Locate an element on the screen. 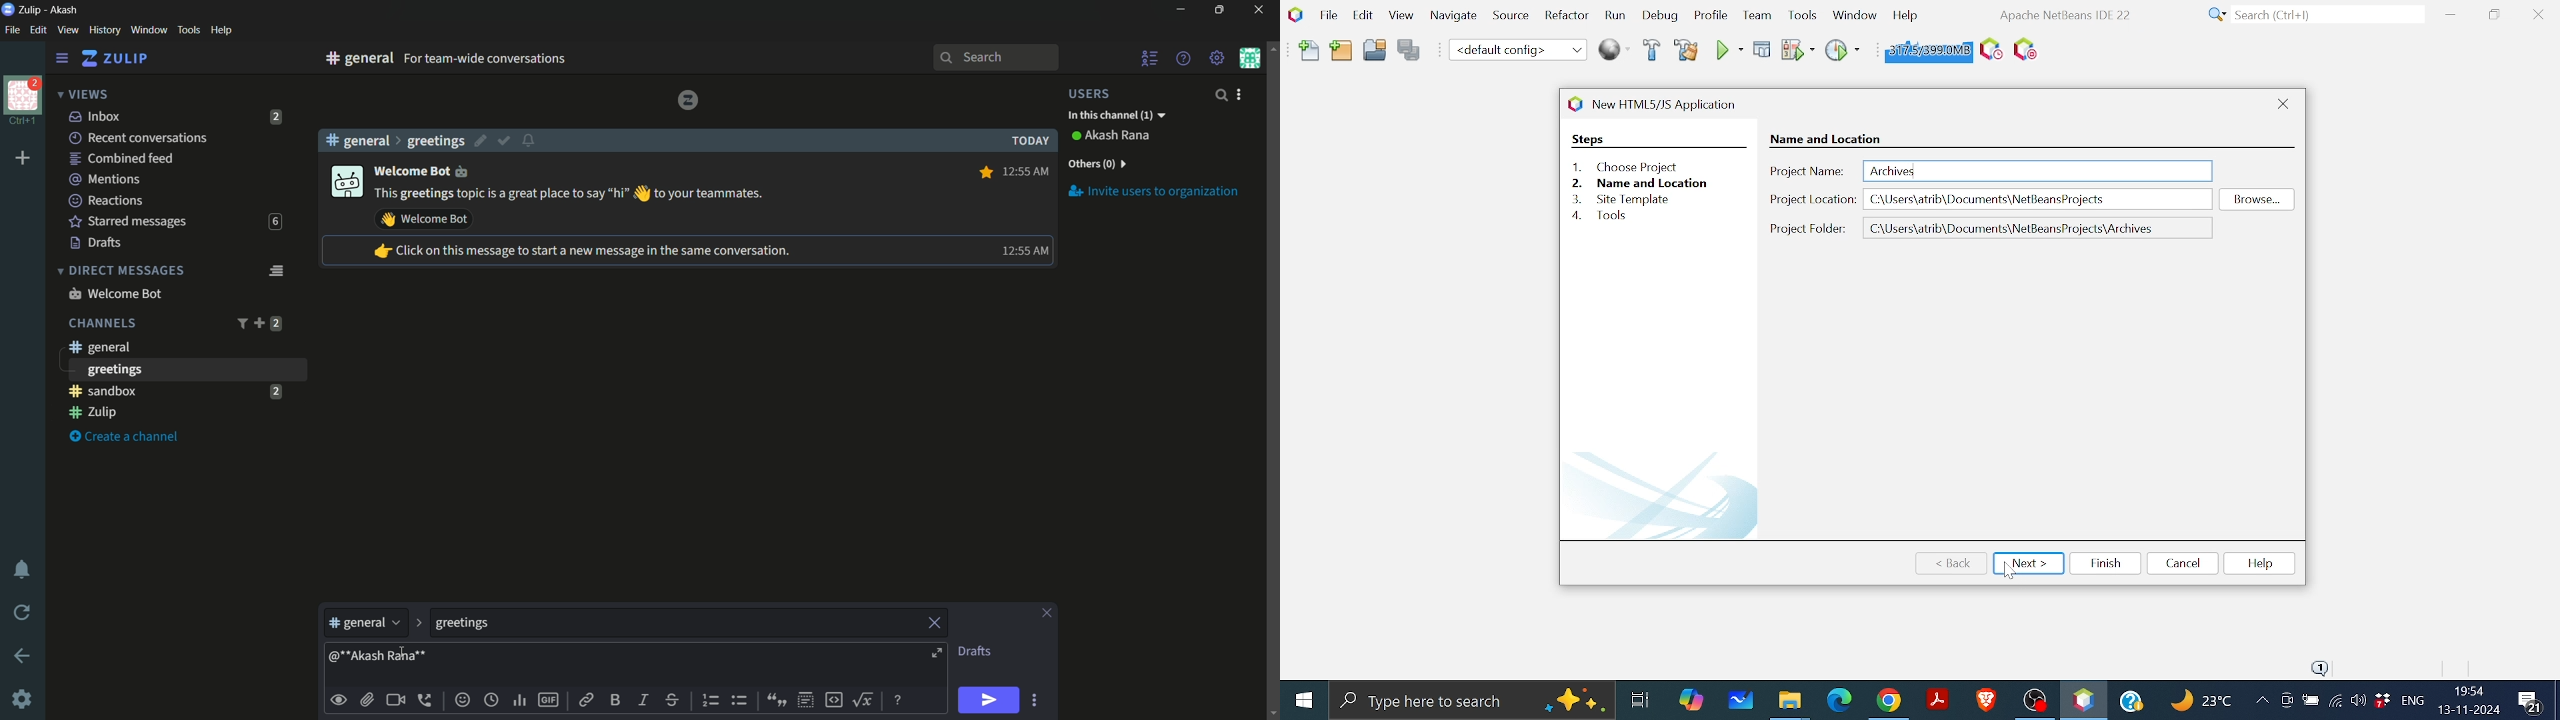 This screenshot has width=2576, height=728. sandbox is located at coordinates (163, 391).